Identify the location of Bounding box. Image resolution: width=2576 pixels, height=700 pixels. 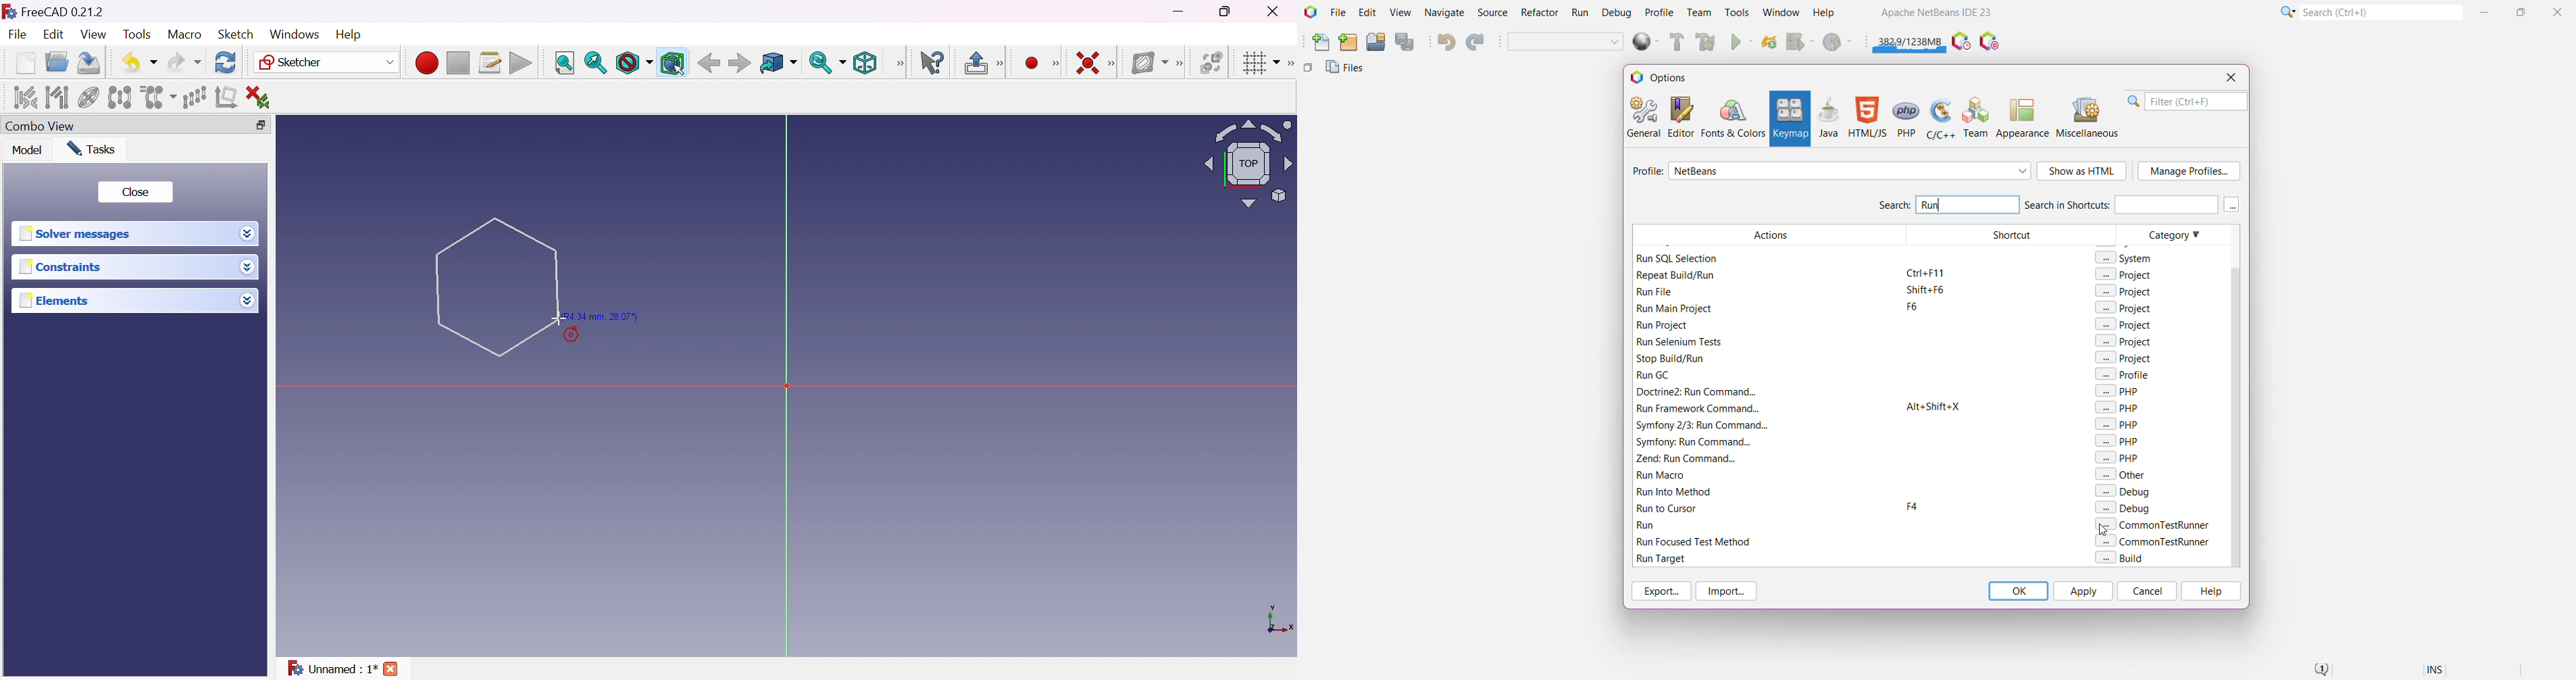
(673, 64).